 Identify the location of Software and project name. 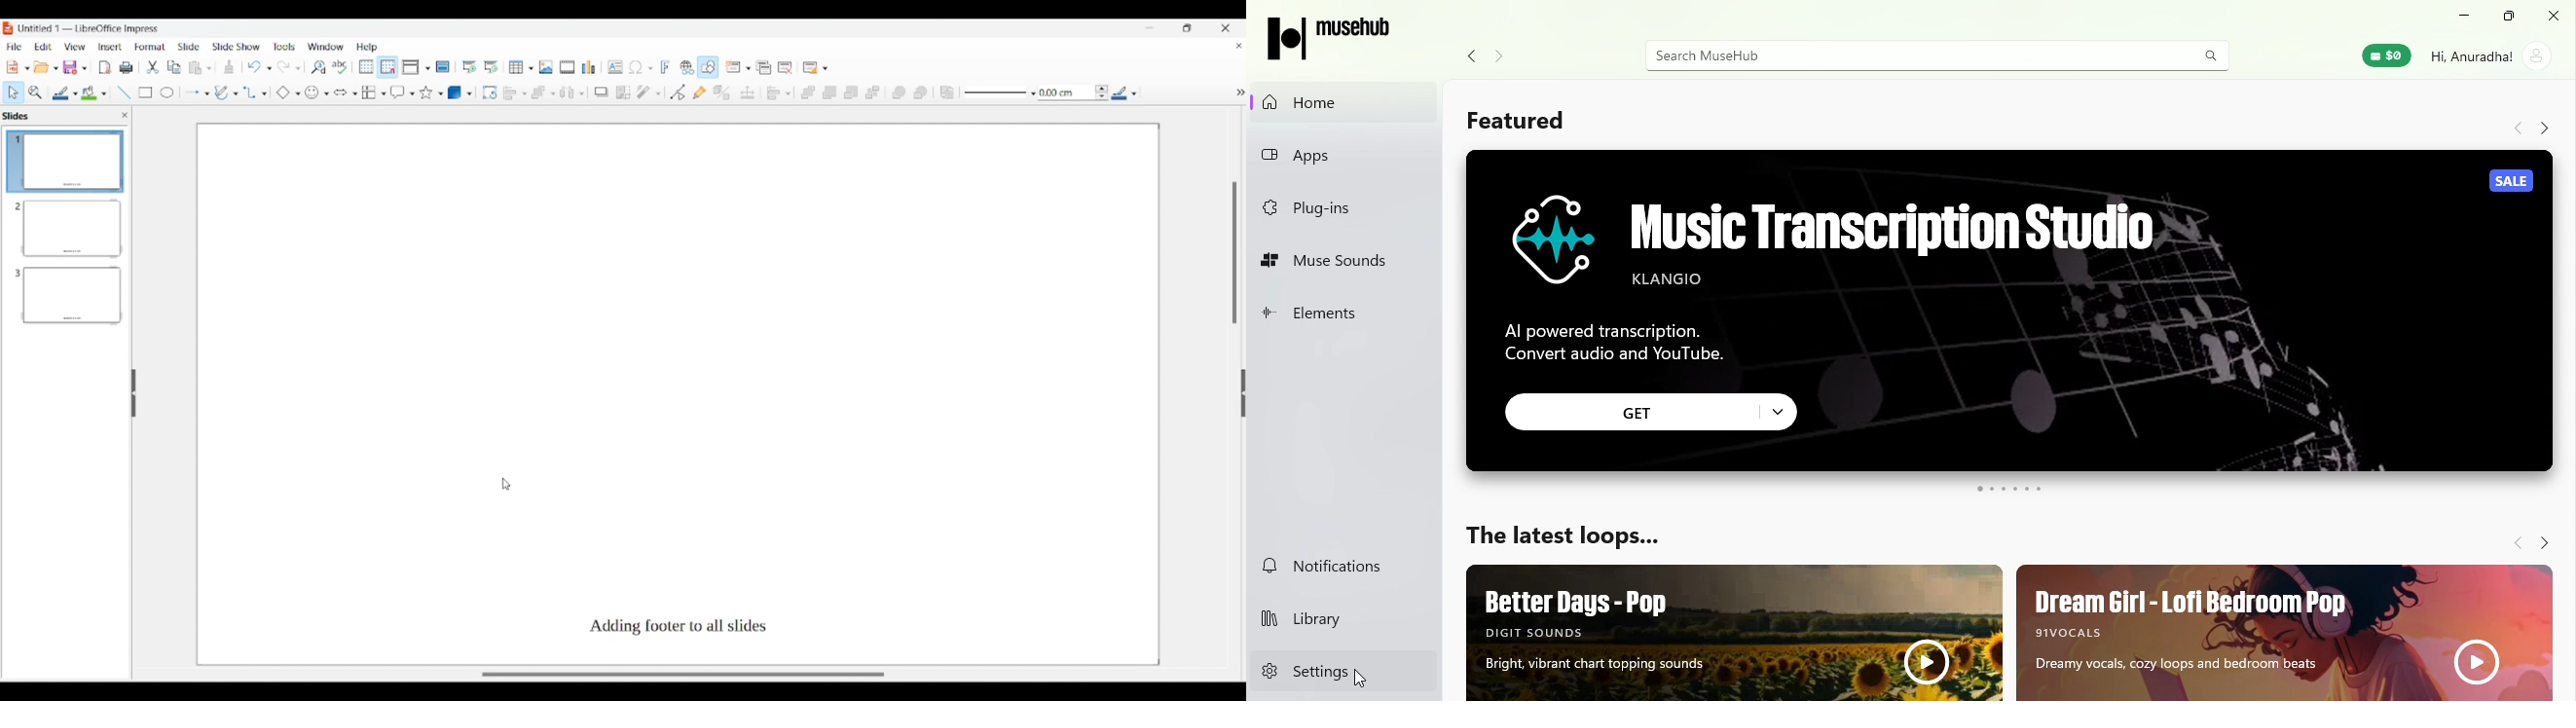
(90, 29).